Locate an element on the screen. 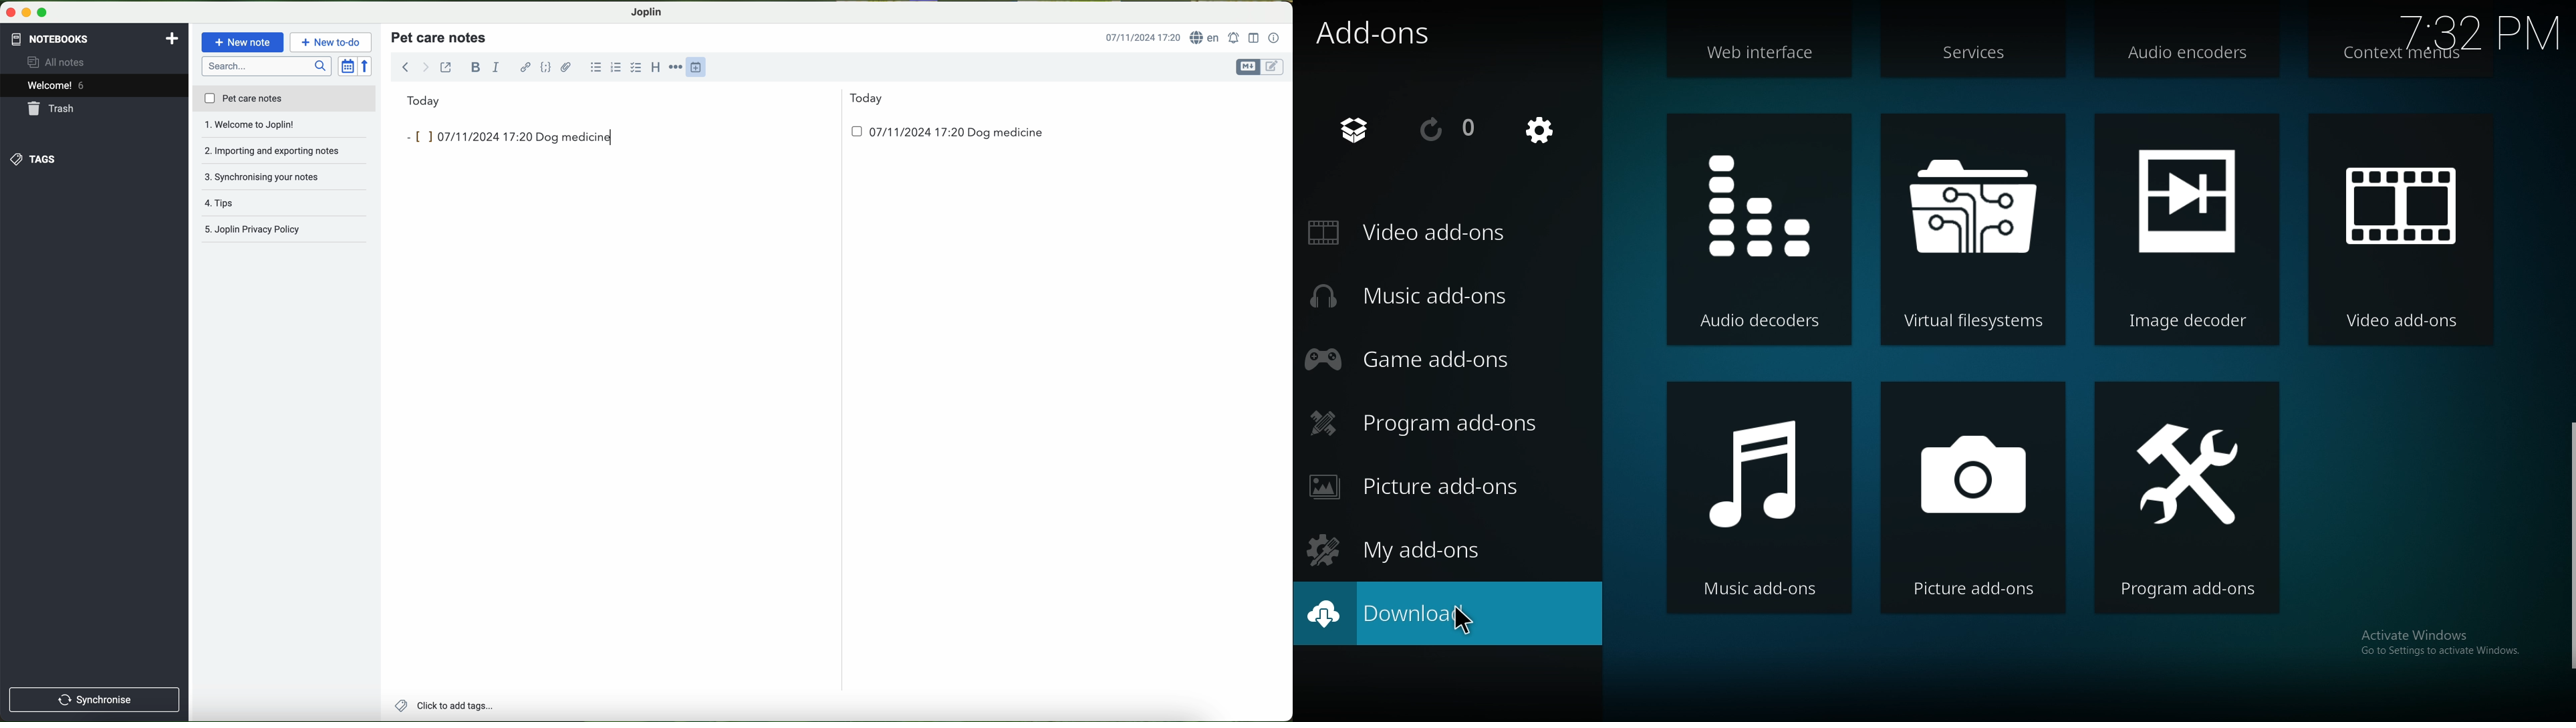  hyperlink is located at coordinates (526, 68).